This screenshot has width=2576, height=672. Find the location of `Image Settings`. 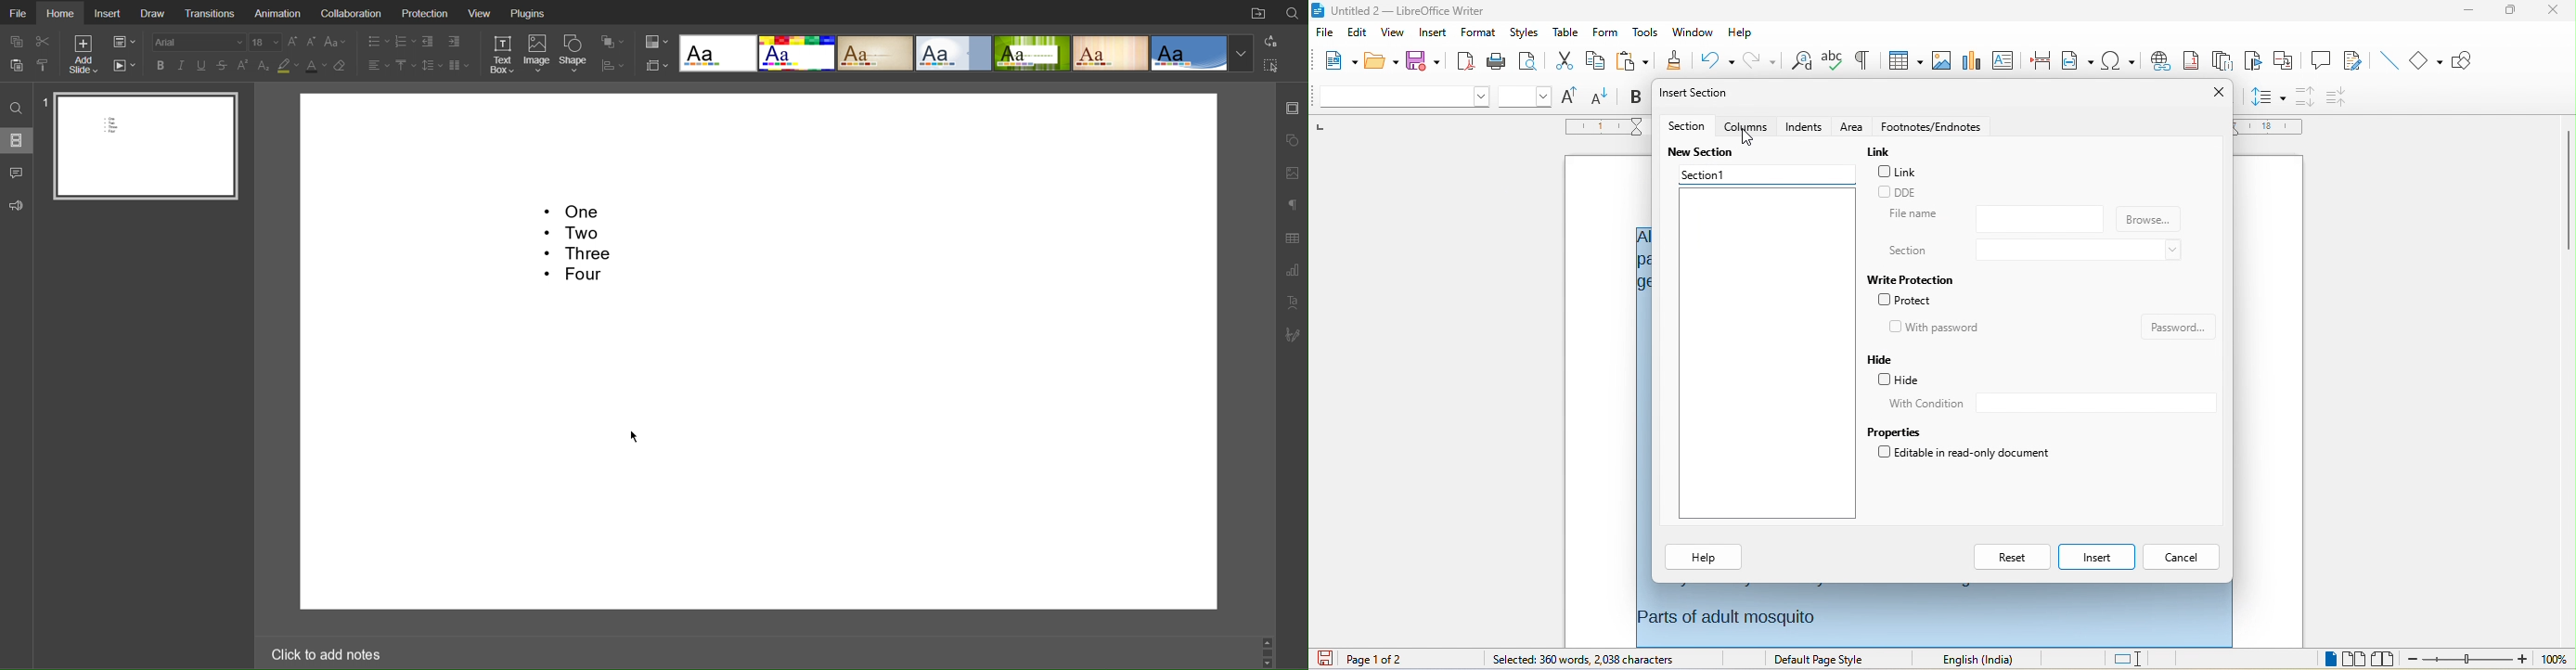

Image Settings is located at coordinates (1291, 173).